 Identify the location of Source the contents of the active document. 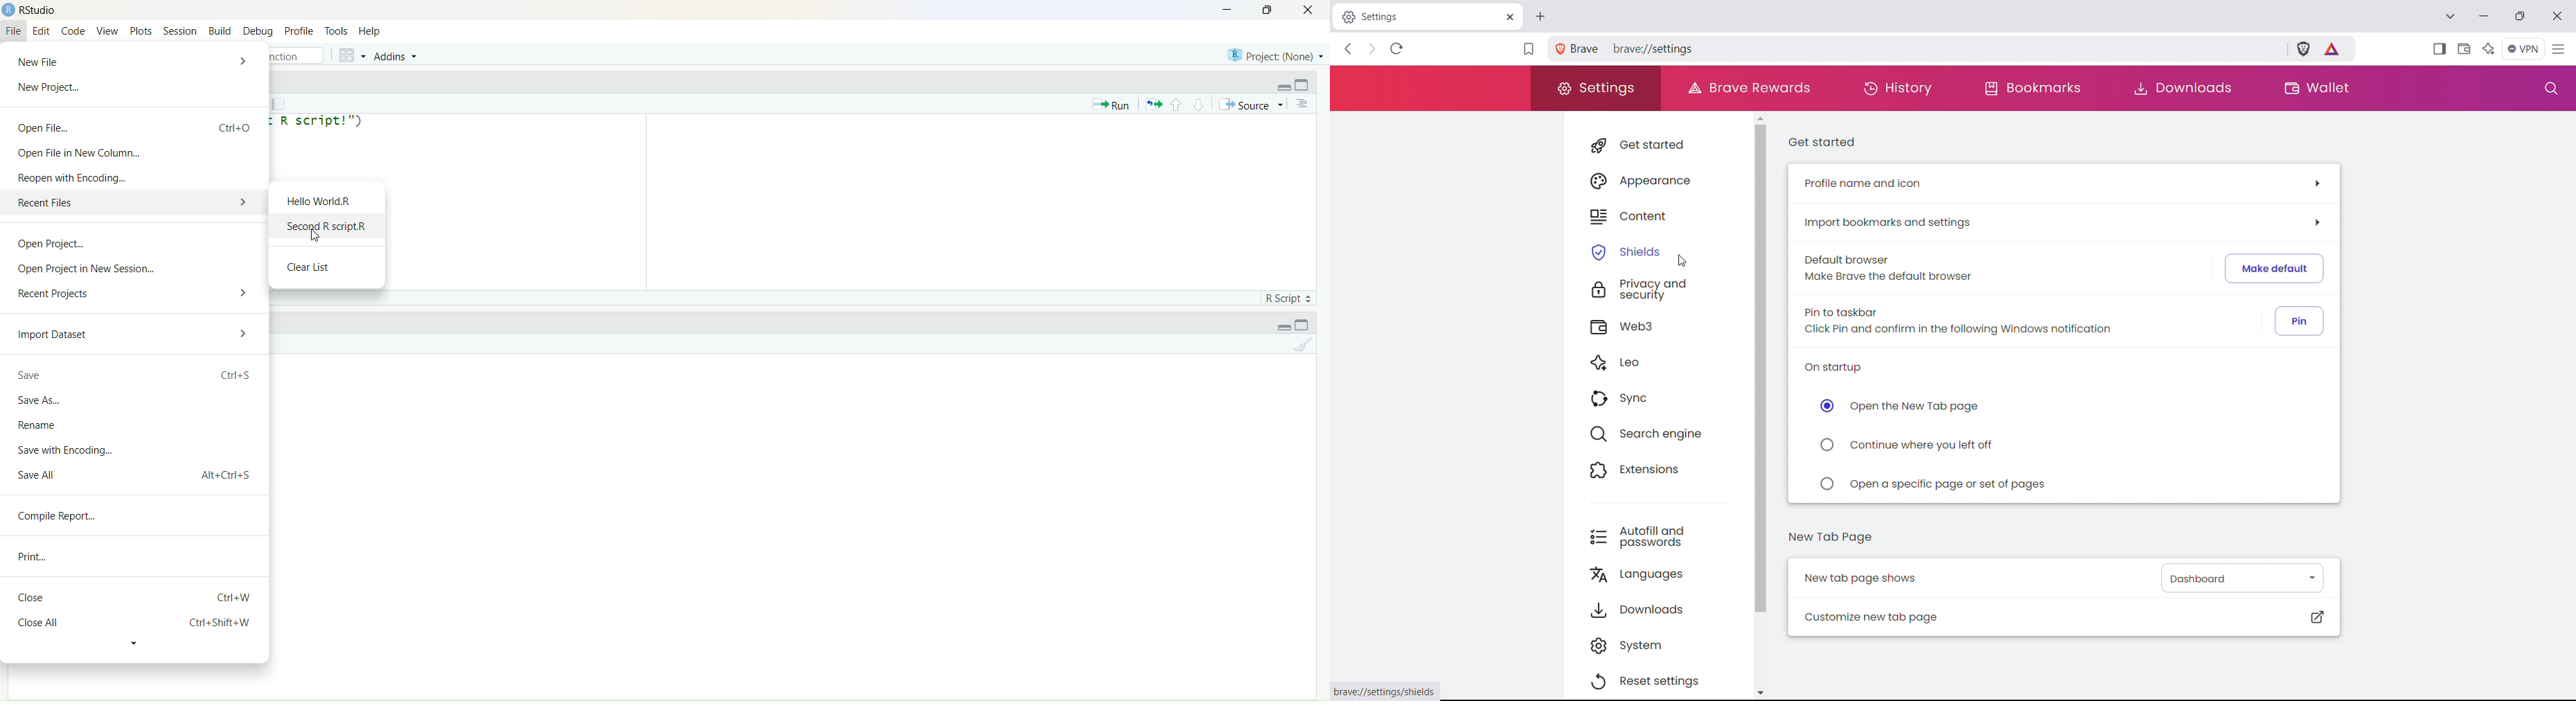
(1251, 105).